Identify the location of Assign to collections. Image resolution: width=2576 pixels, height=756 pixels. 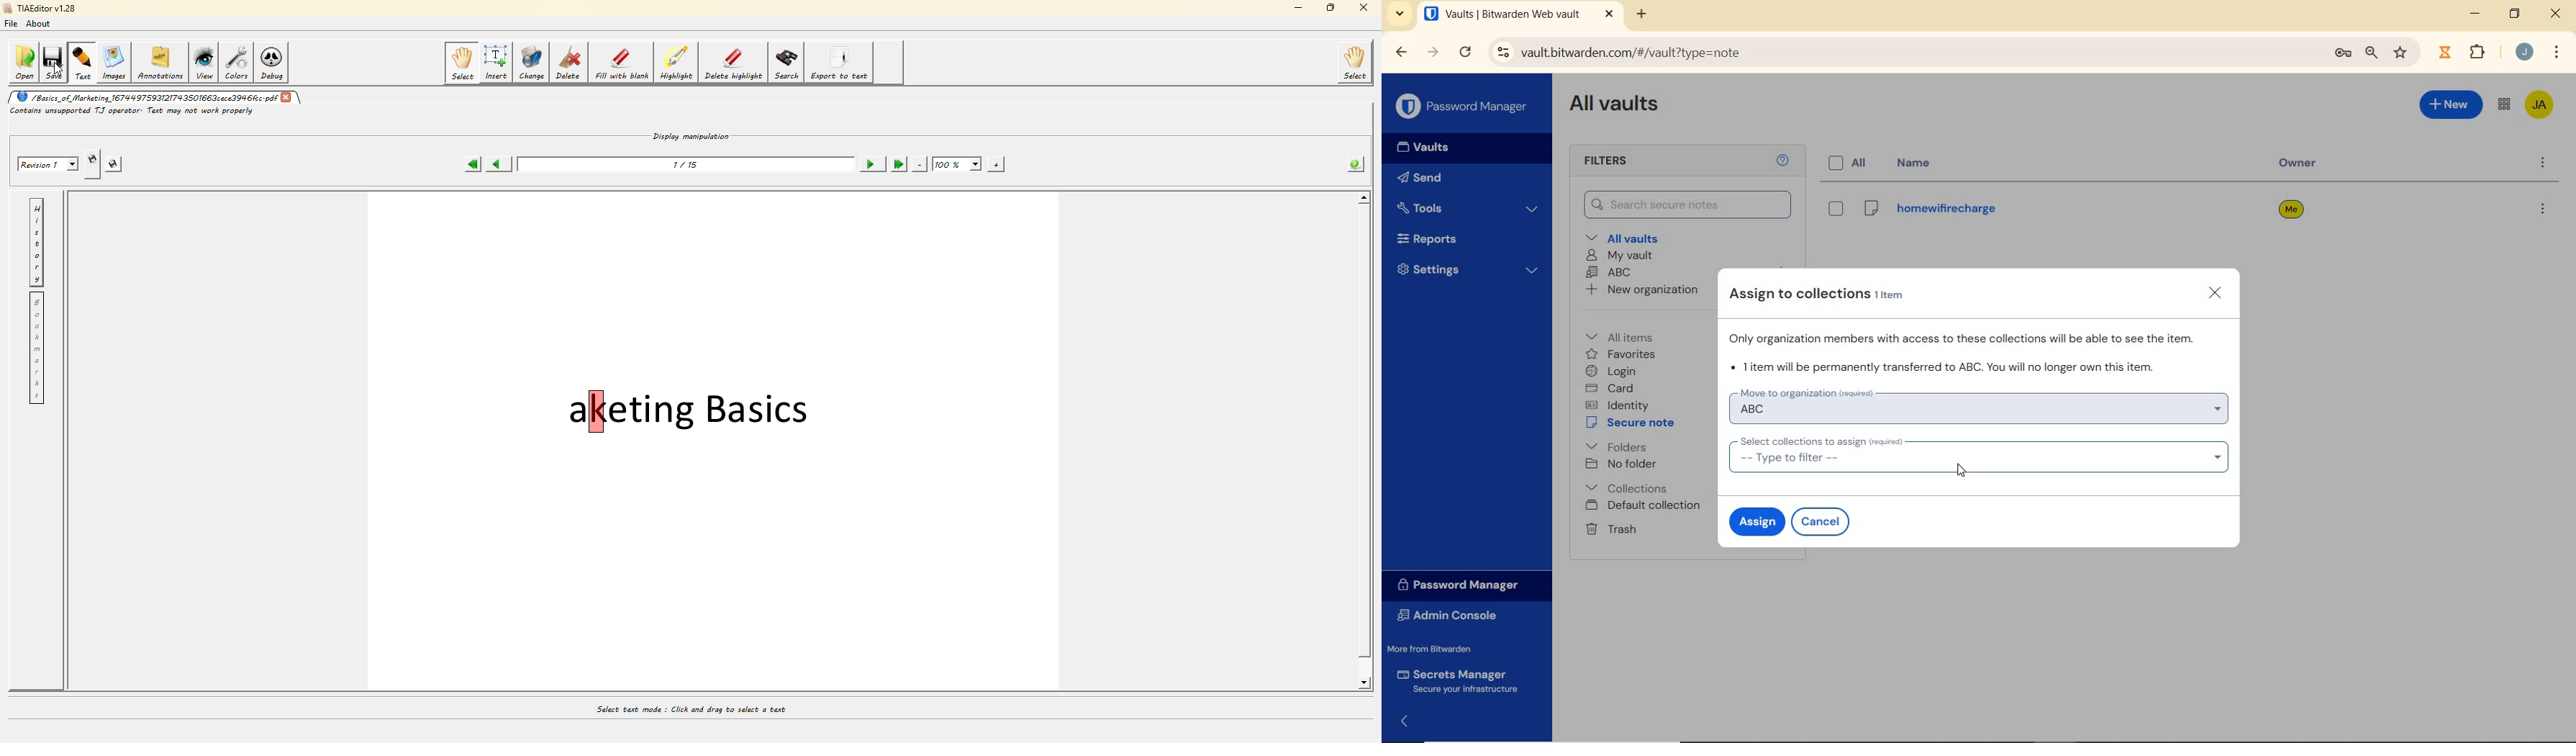
(1826, 294).